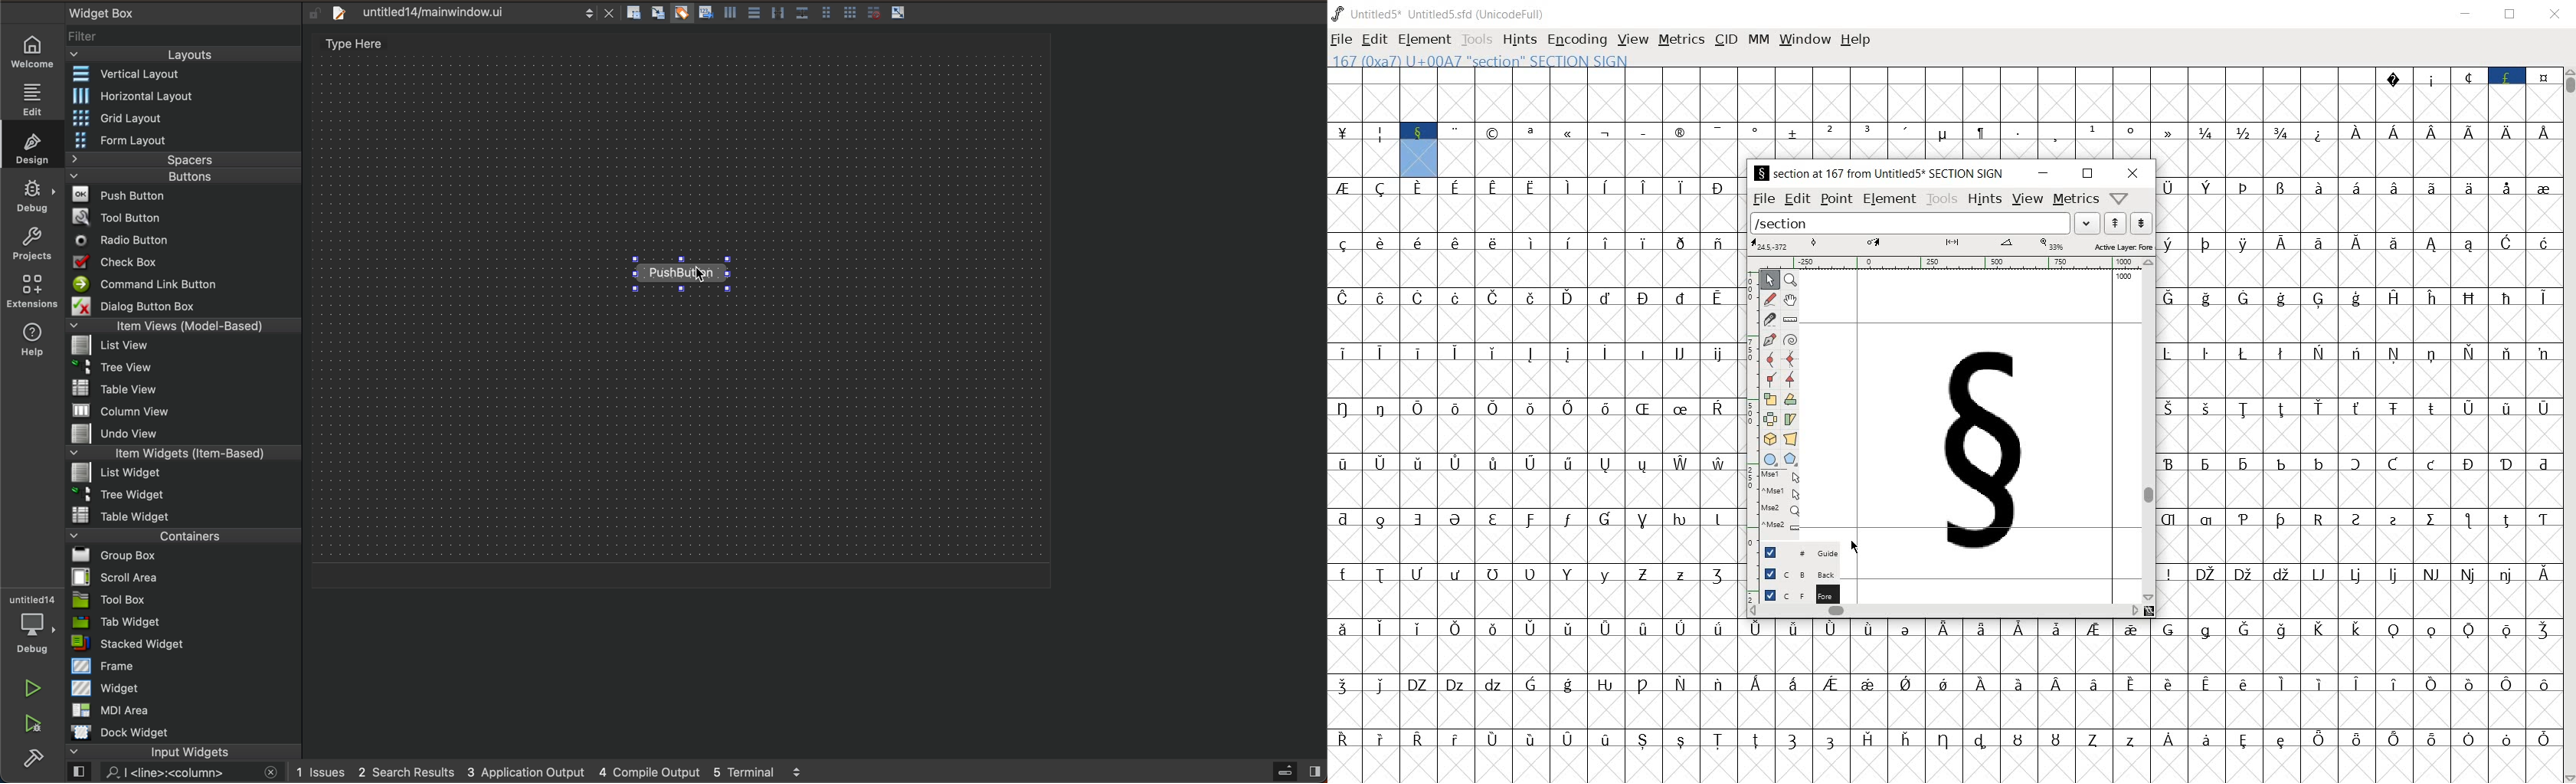  What do you see at coordinates (184, 264) in the screenshot?
I see `checkbox` at bounding box center [184, 264].